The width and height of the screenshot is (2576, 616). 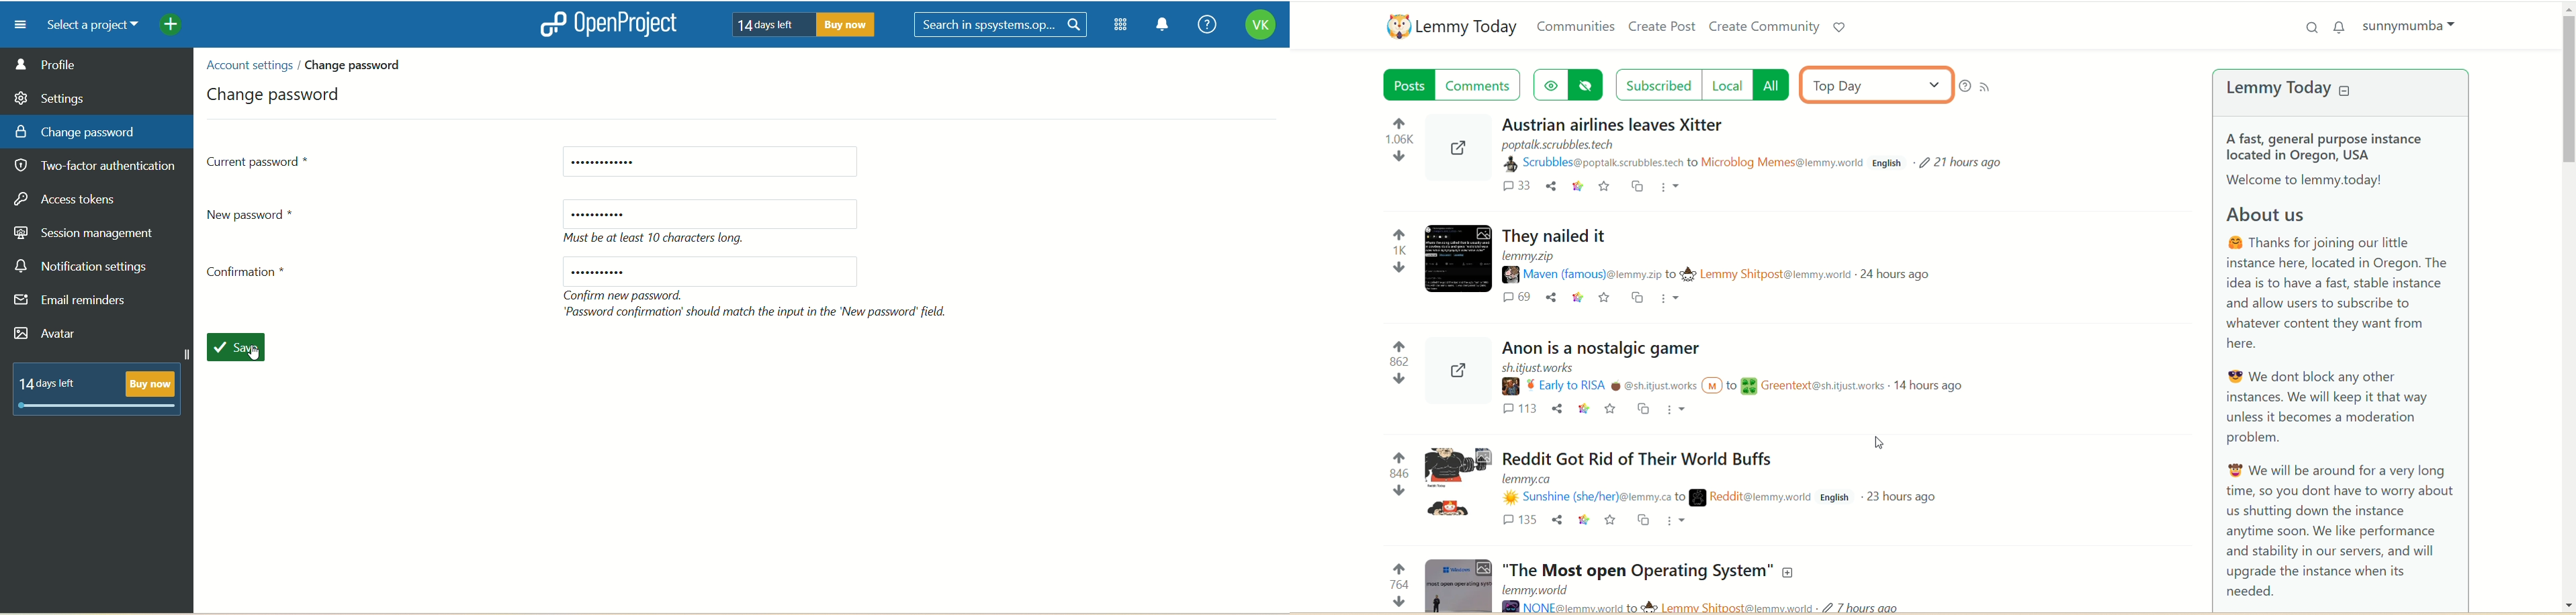 I want to click on comments, so click(x=1482, y=85).